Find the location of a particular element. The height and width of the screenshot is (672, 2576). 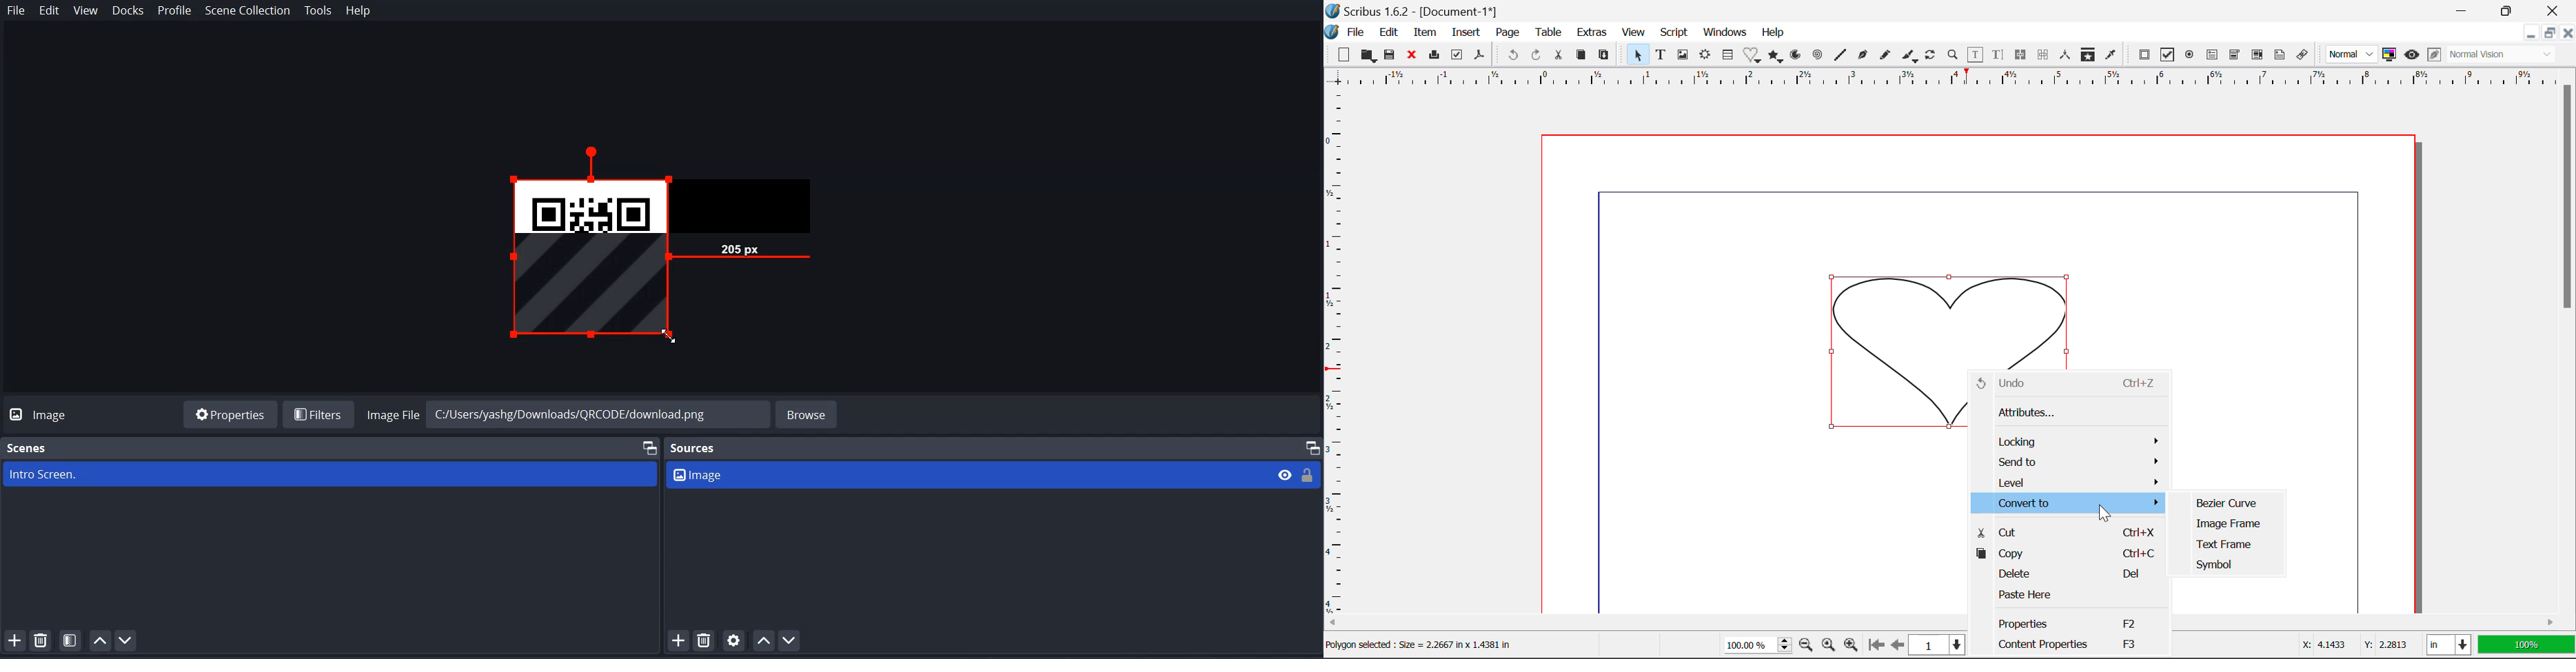

Pdf Radio Button is located at coordinates (2191, 57).